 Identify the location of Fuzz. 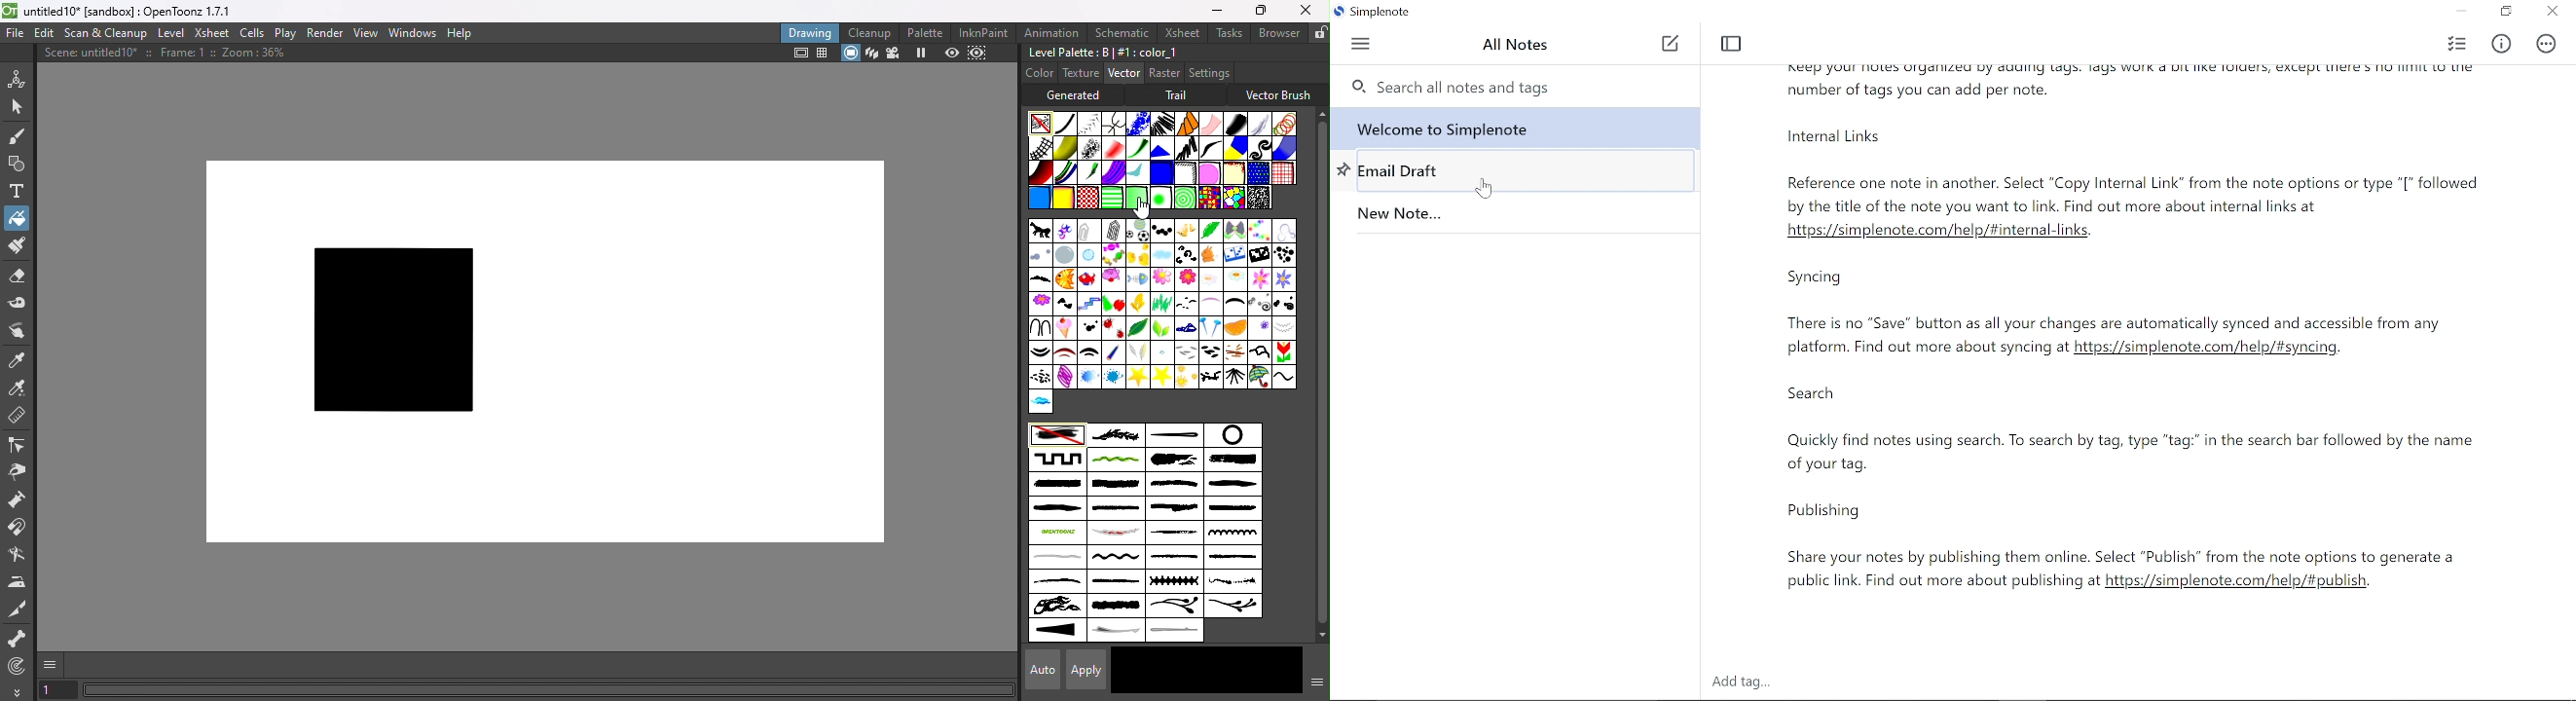
(1260, 124).